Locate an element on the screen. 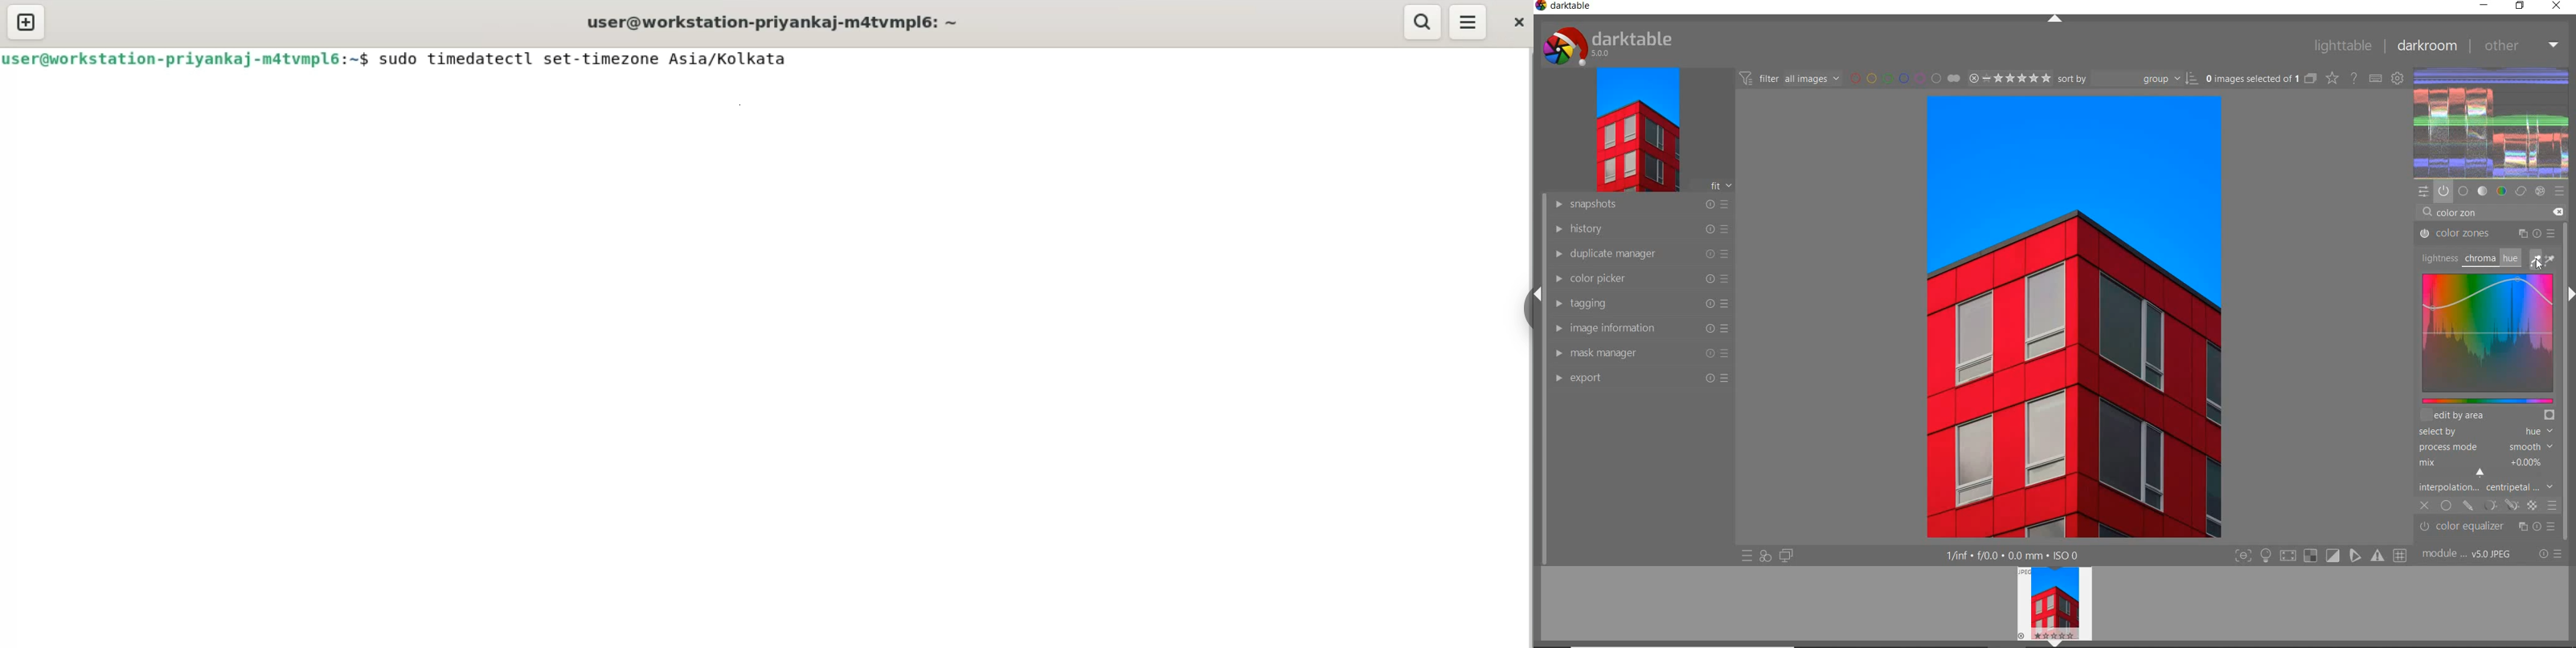  enable for online help is located at coordinates (2354, 78).